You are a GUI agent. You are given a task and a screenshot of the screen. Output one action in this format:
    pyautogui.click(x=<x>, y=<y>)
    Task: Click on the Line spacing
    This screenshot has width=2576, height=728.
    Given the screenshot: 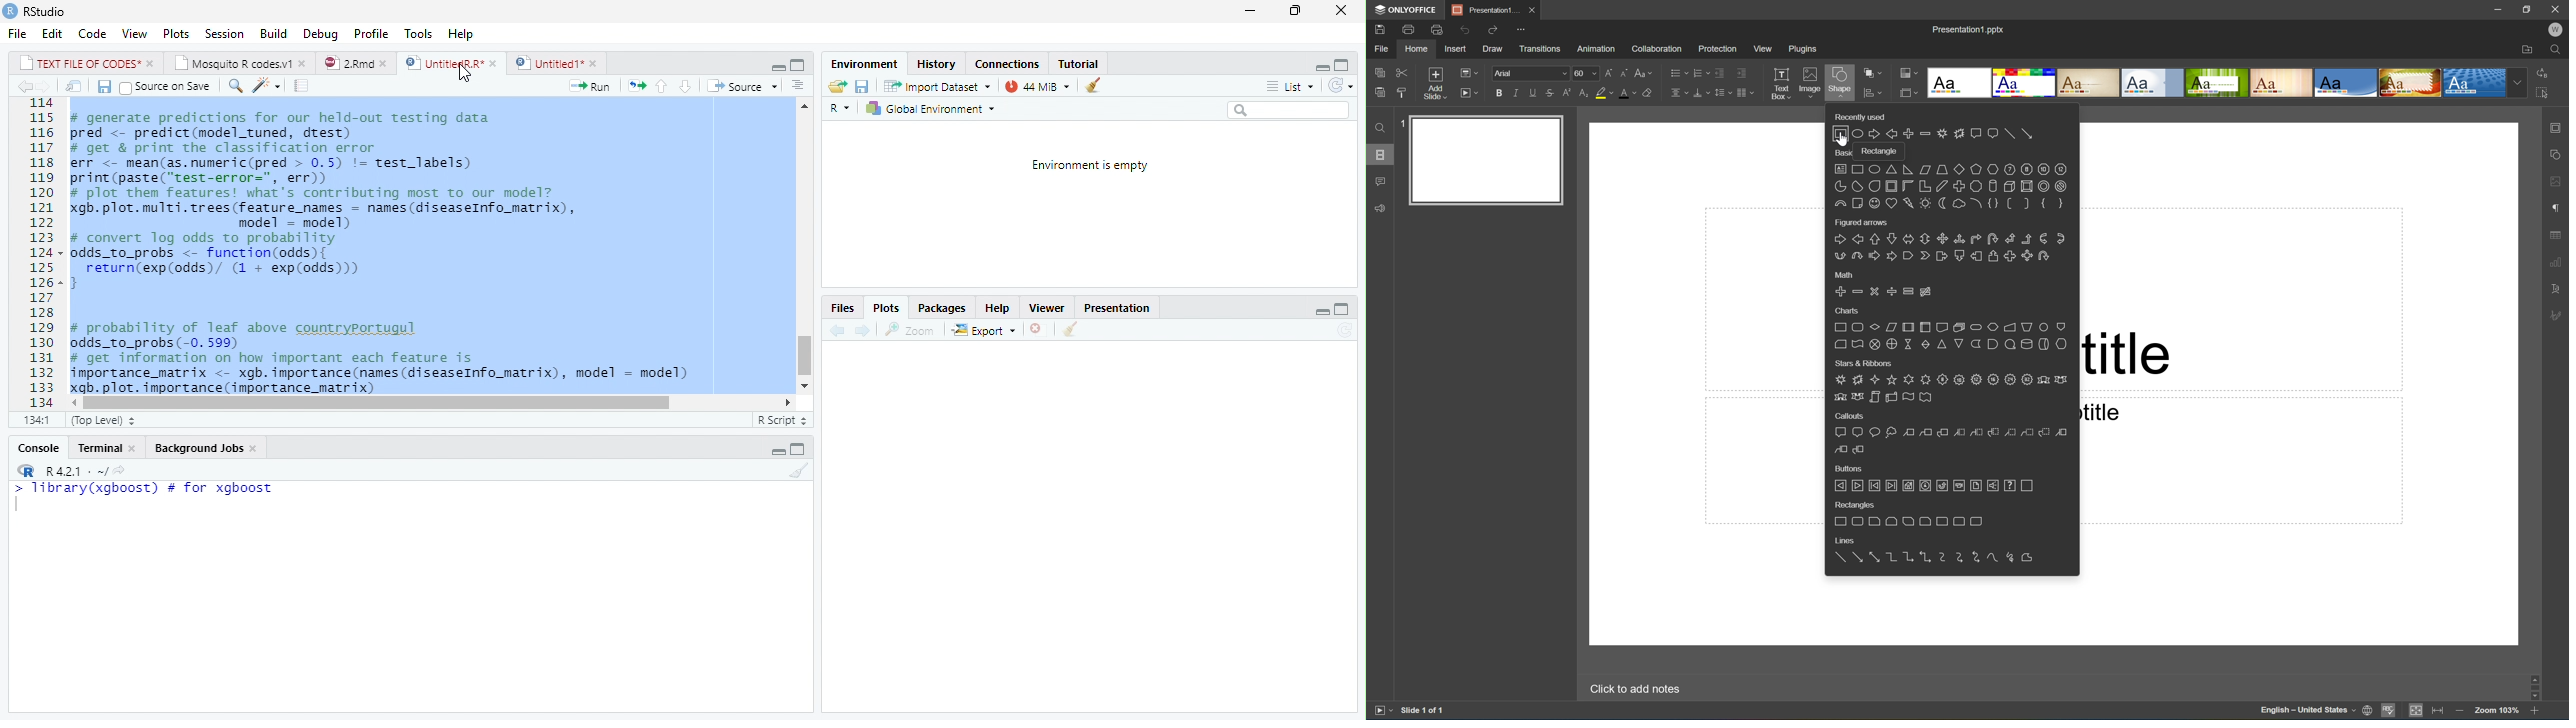 What is the action you would take?
    pyautogui.click(x=1722, y=93)
    